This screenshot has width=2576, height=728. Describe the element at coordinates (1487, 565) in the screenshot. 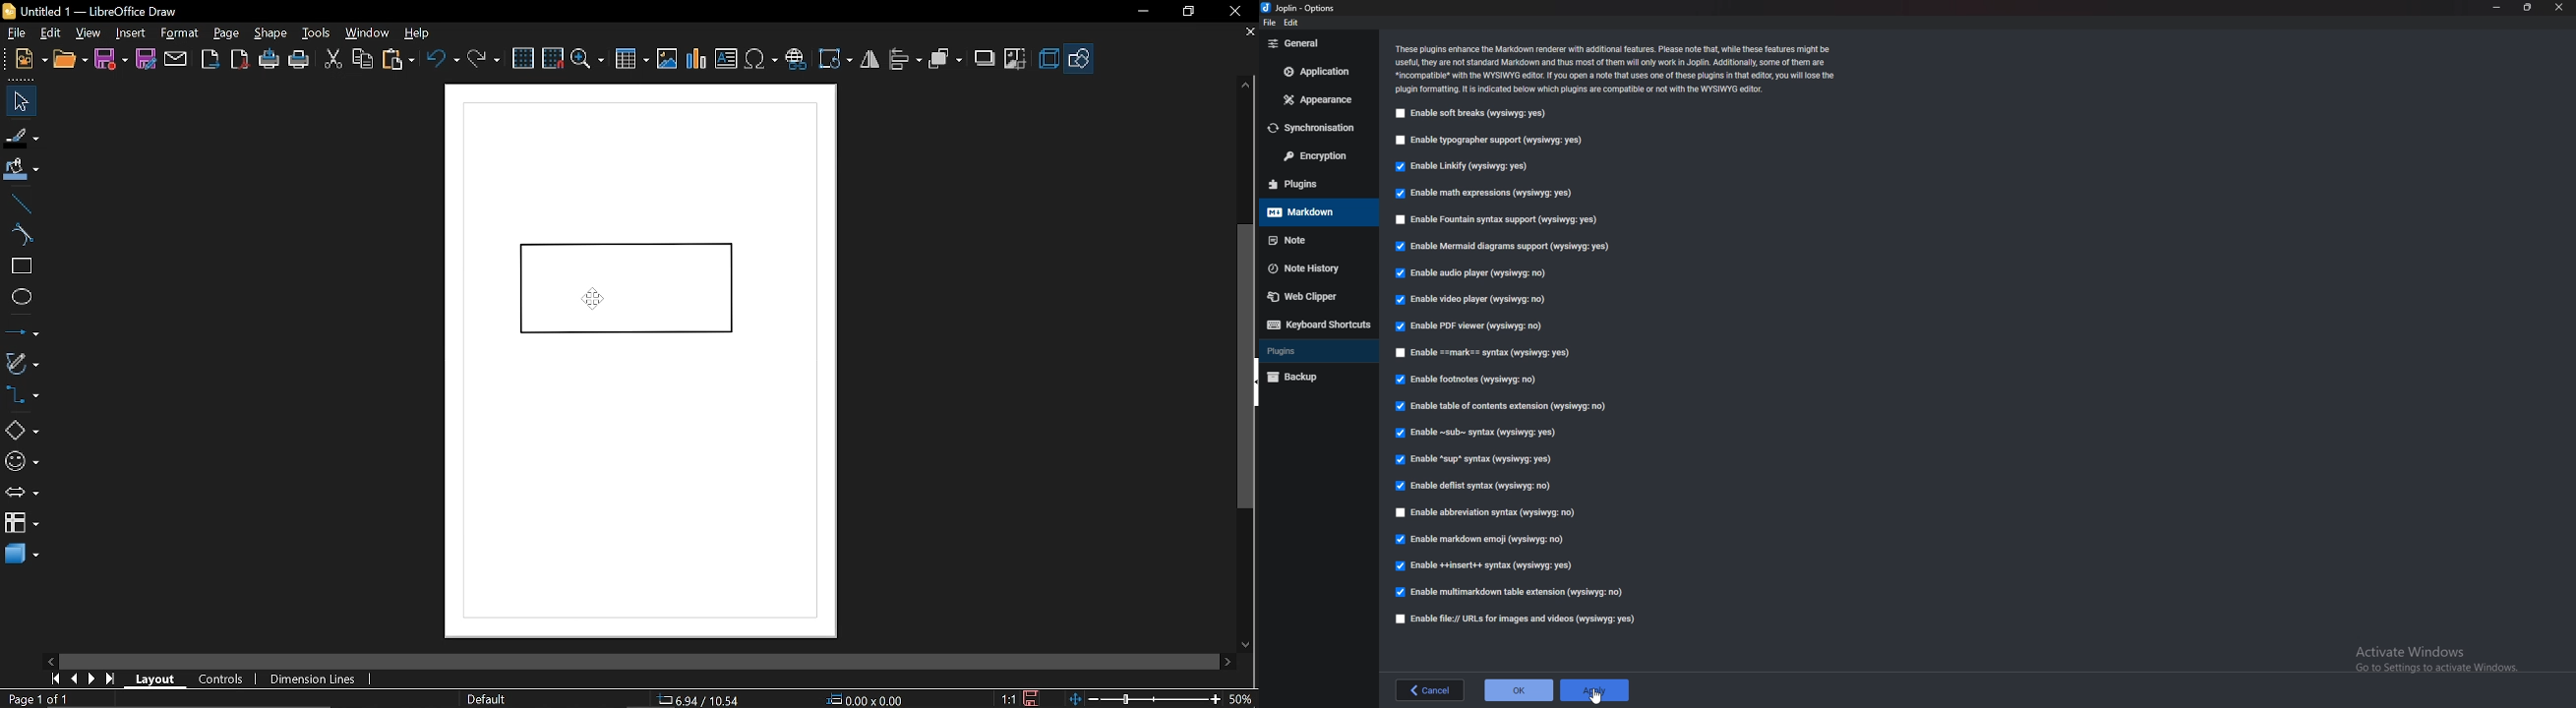

I see `Enable insert syntax` at that location.